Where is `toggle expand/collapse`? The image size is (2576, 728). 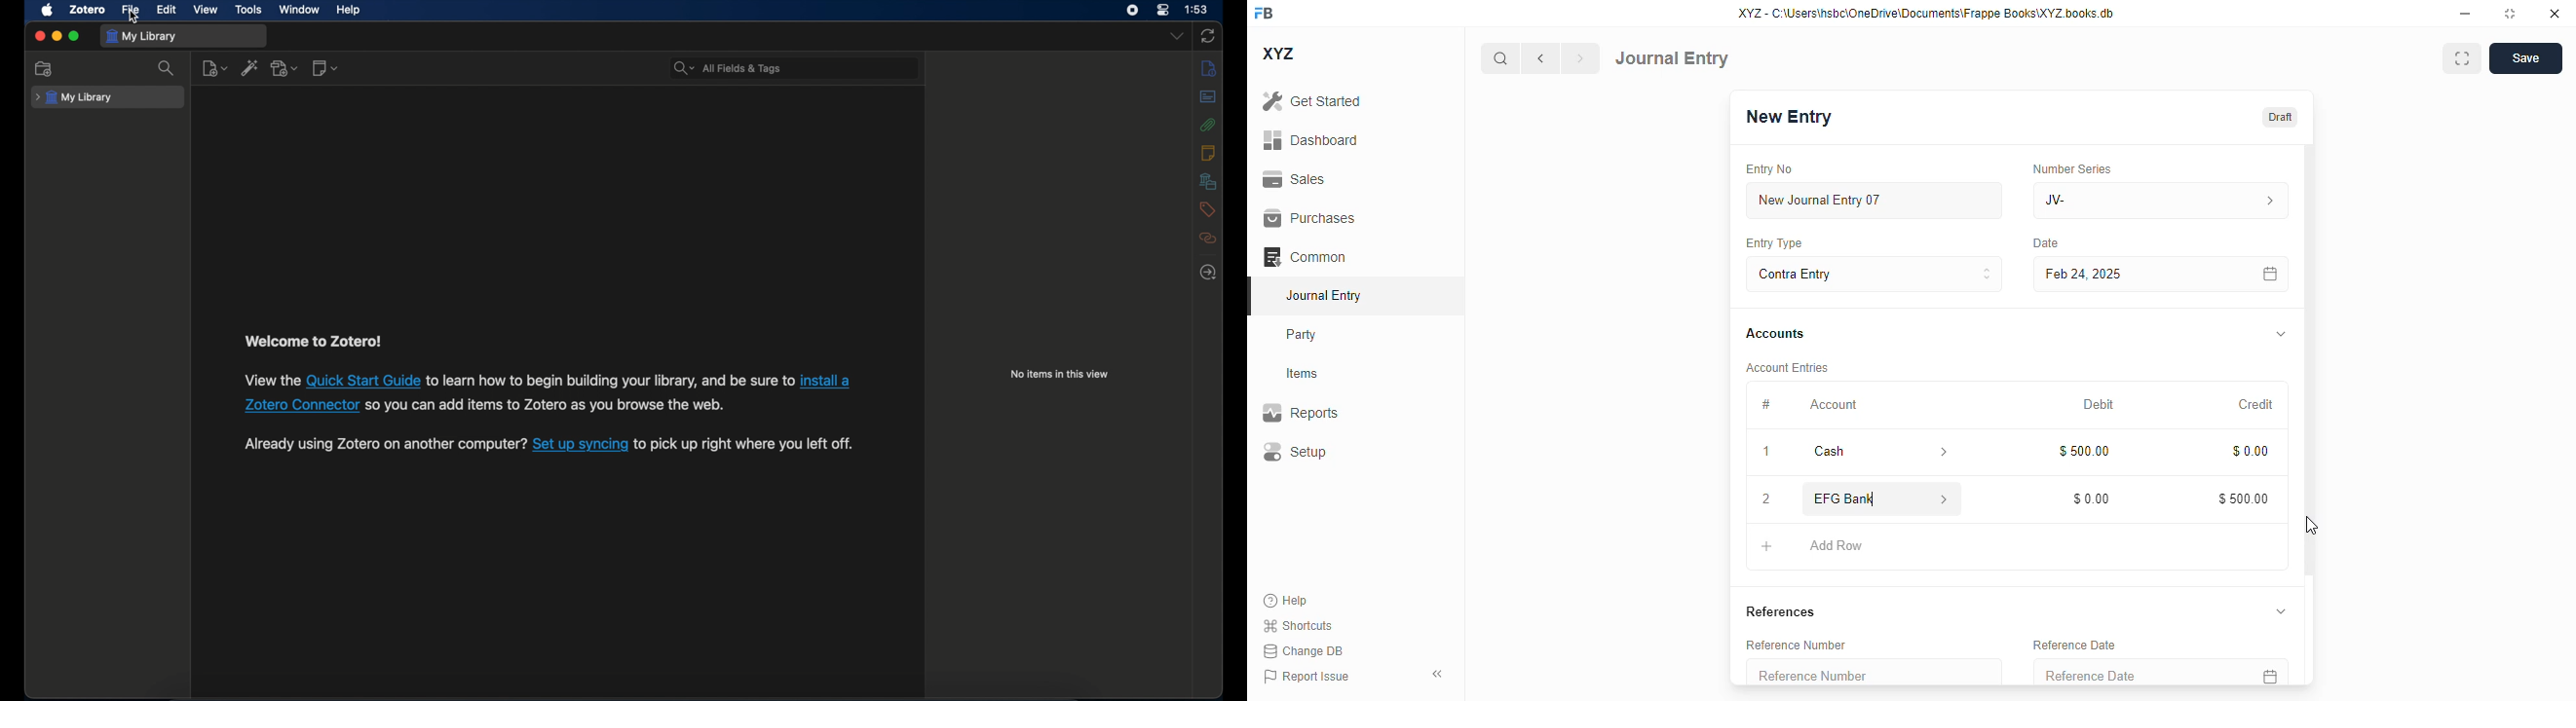 toggle expand/collapse is located at coordinates (2281, 610).